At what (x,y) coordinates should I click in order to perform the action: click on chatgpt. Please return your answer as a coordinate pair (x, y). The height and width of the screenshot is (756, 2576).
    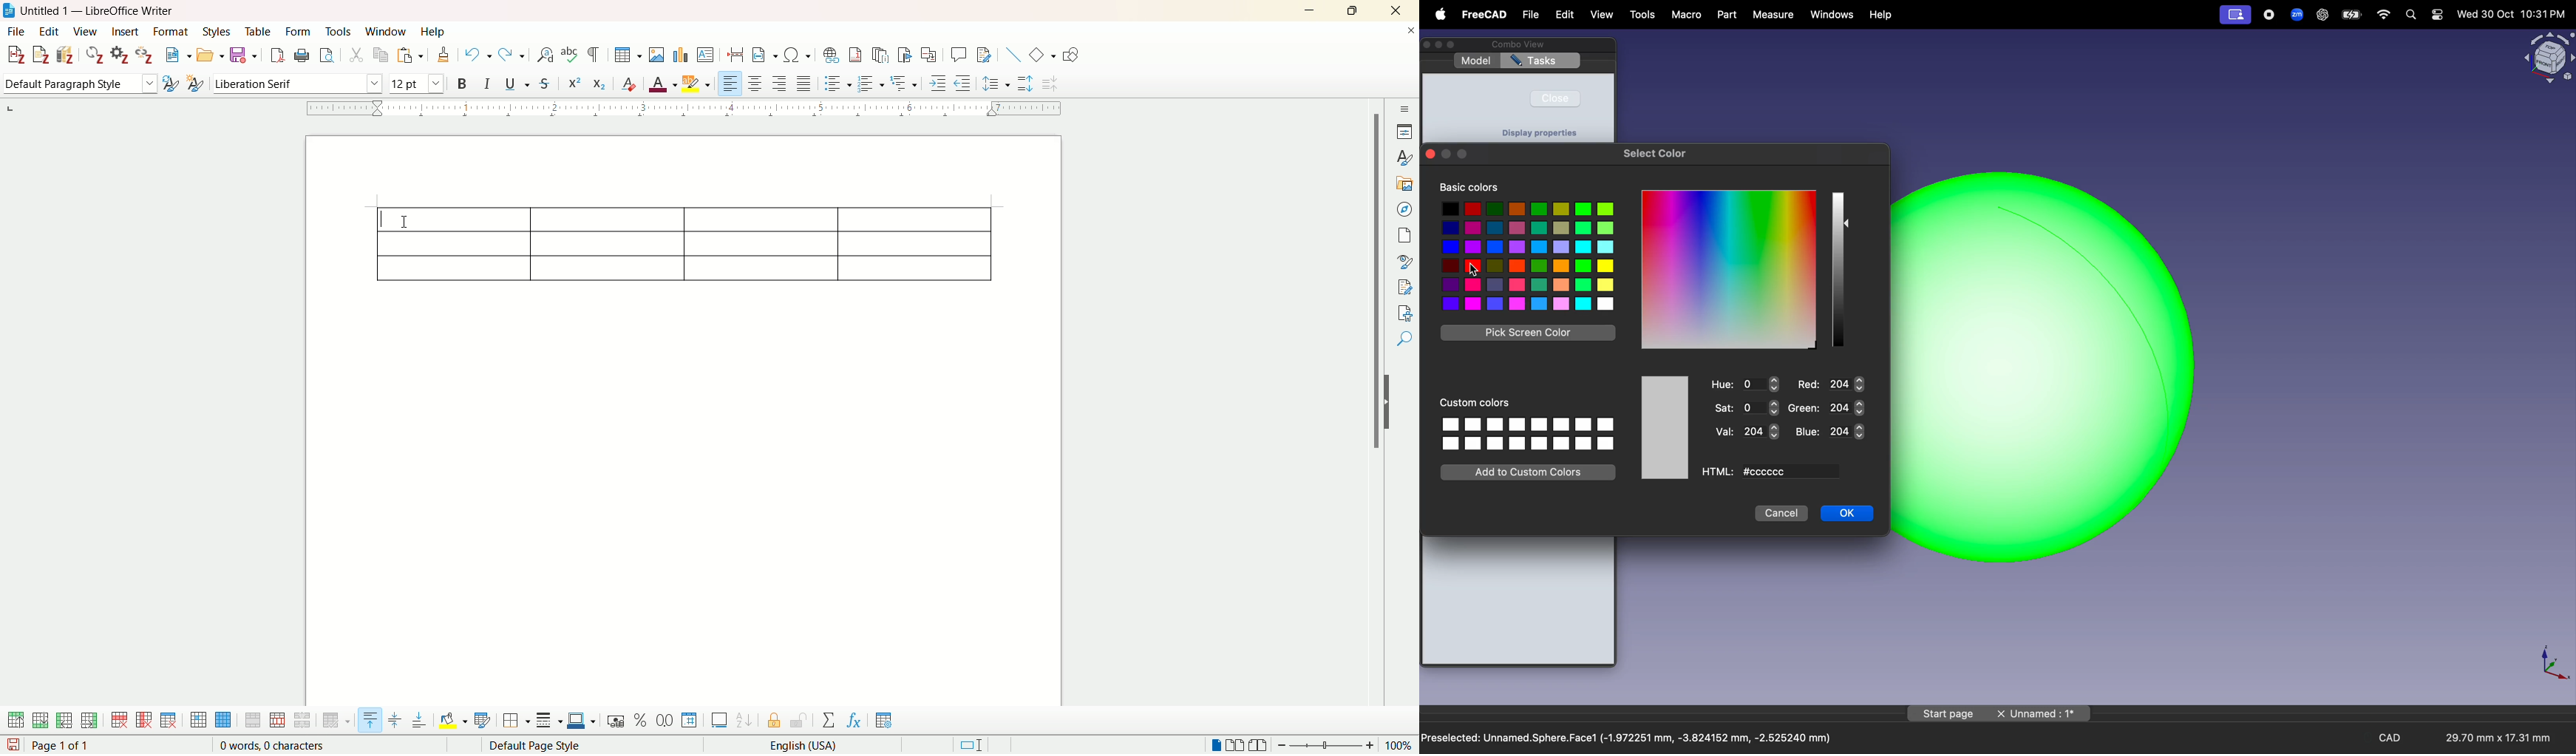
    Looking at the image, I should click on (2322, 15).